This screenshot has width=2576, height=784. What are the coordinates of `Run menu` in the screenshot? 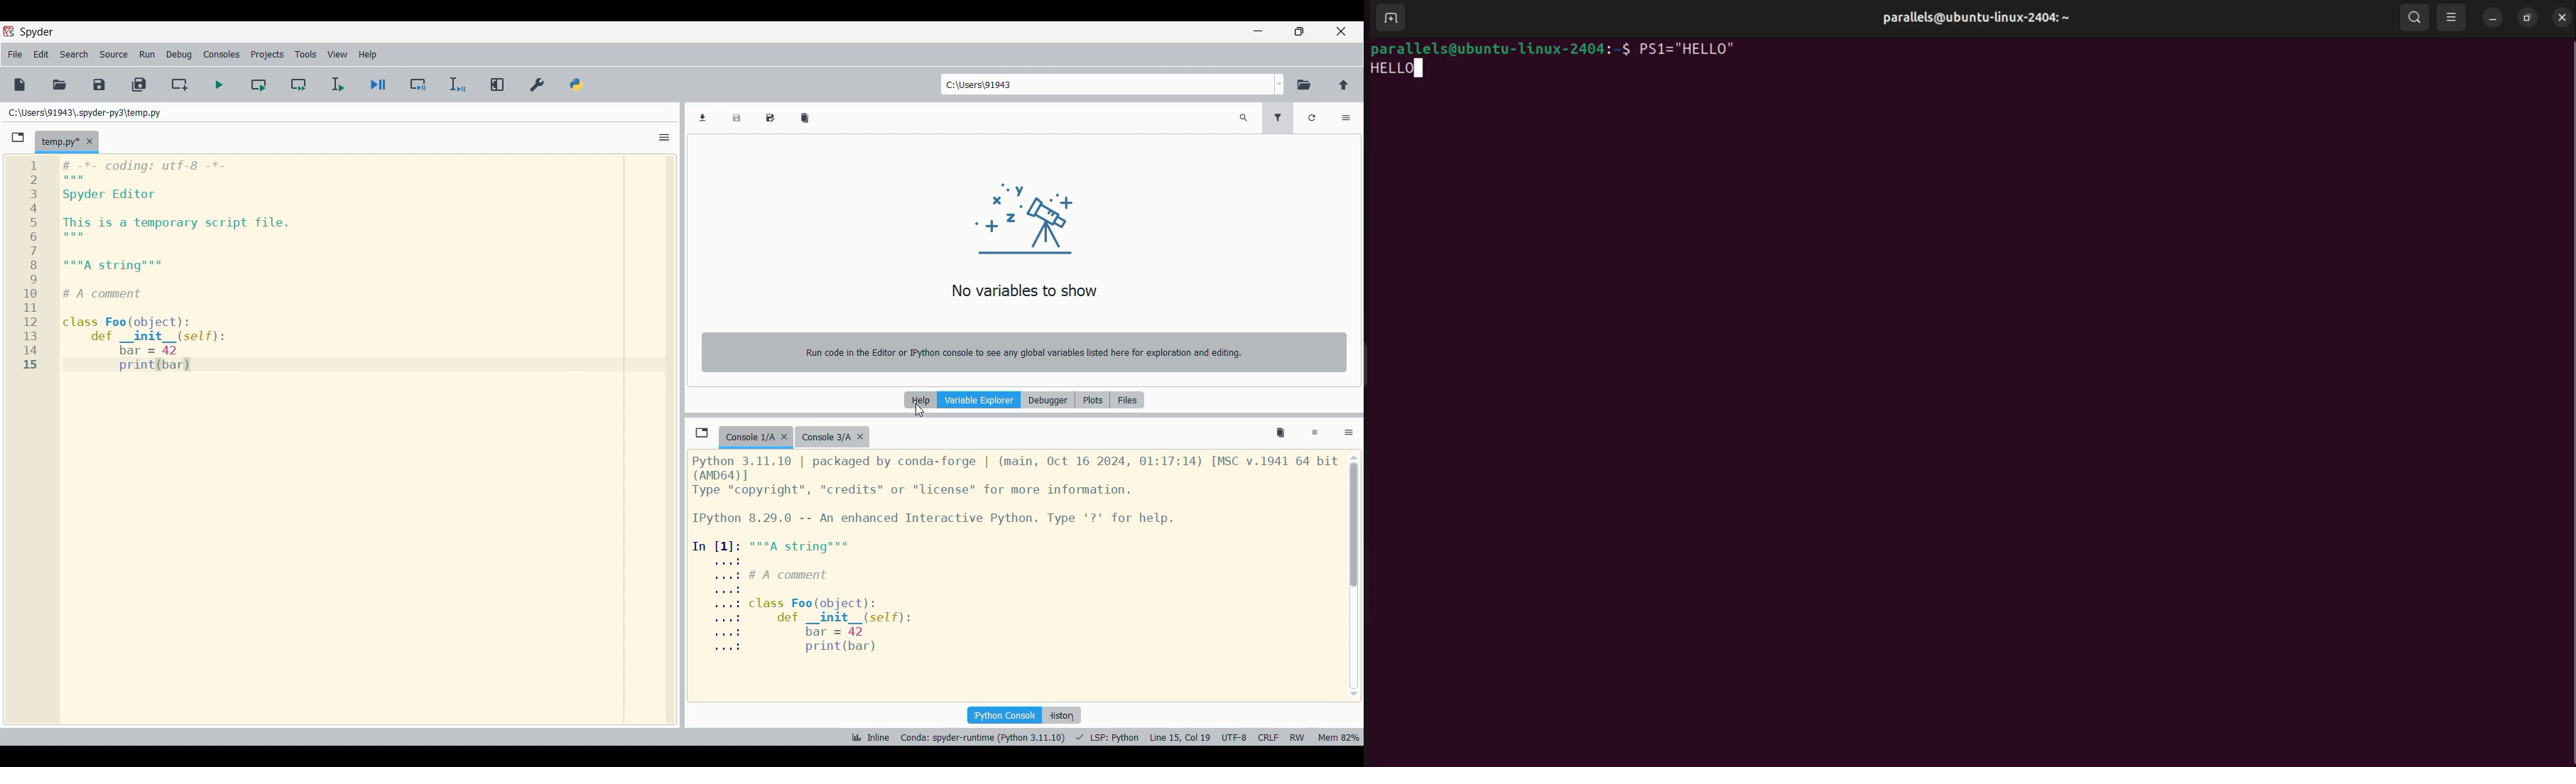 It's located at (148, 54).